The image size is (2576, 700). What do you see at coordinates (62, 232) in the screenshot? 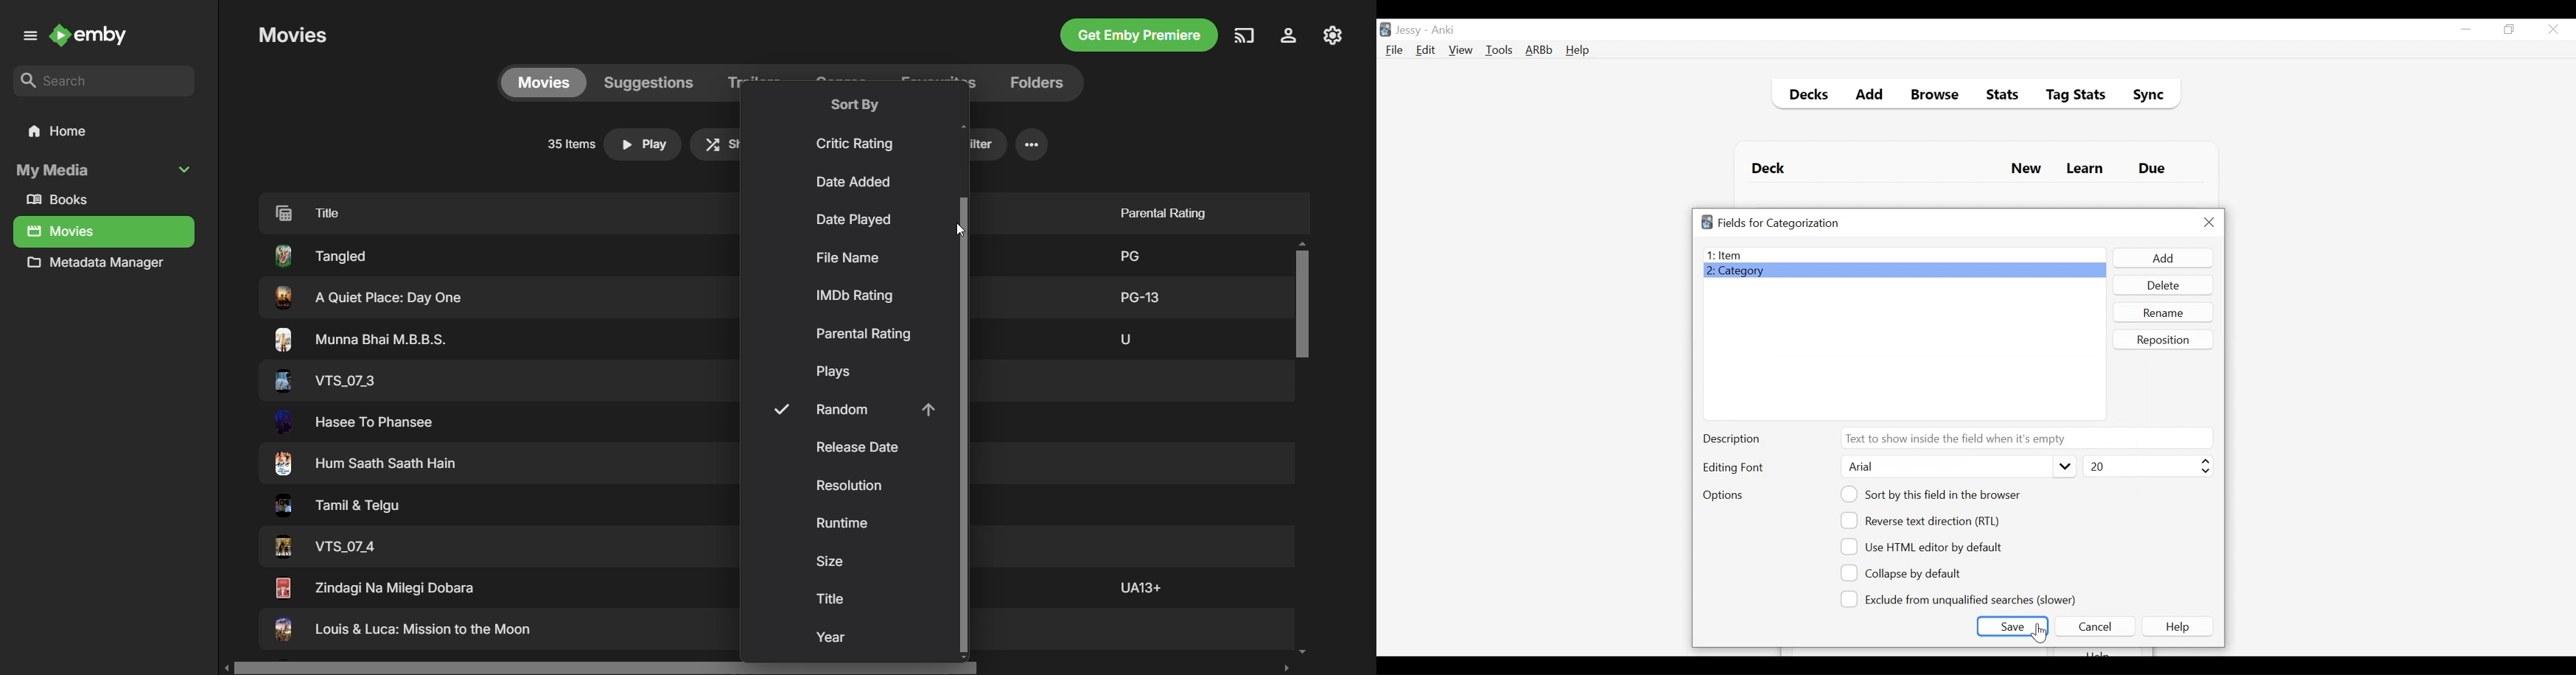
I see `Movies` at bounding box center [62, 232].